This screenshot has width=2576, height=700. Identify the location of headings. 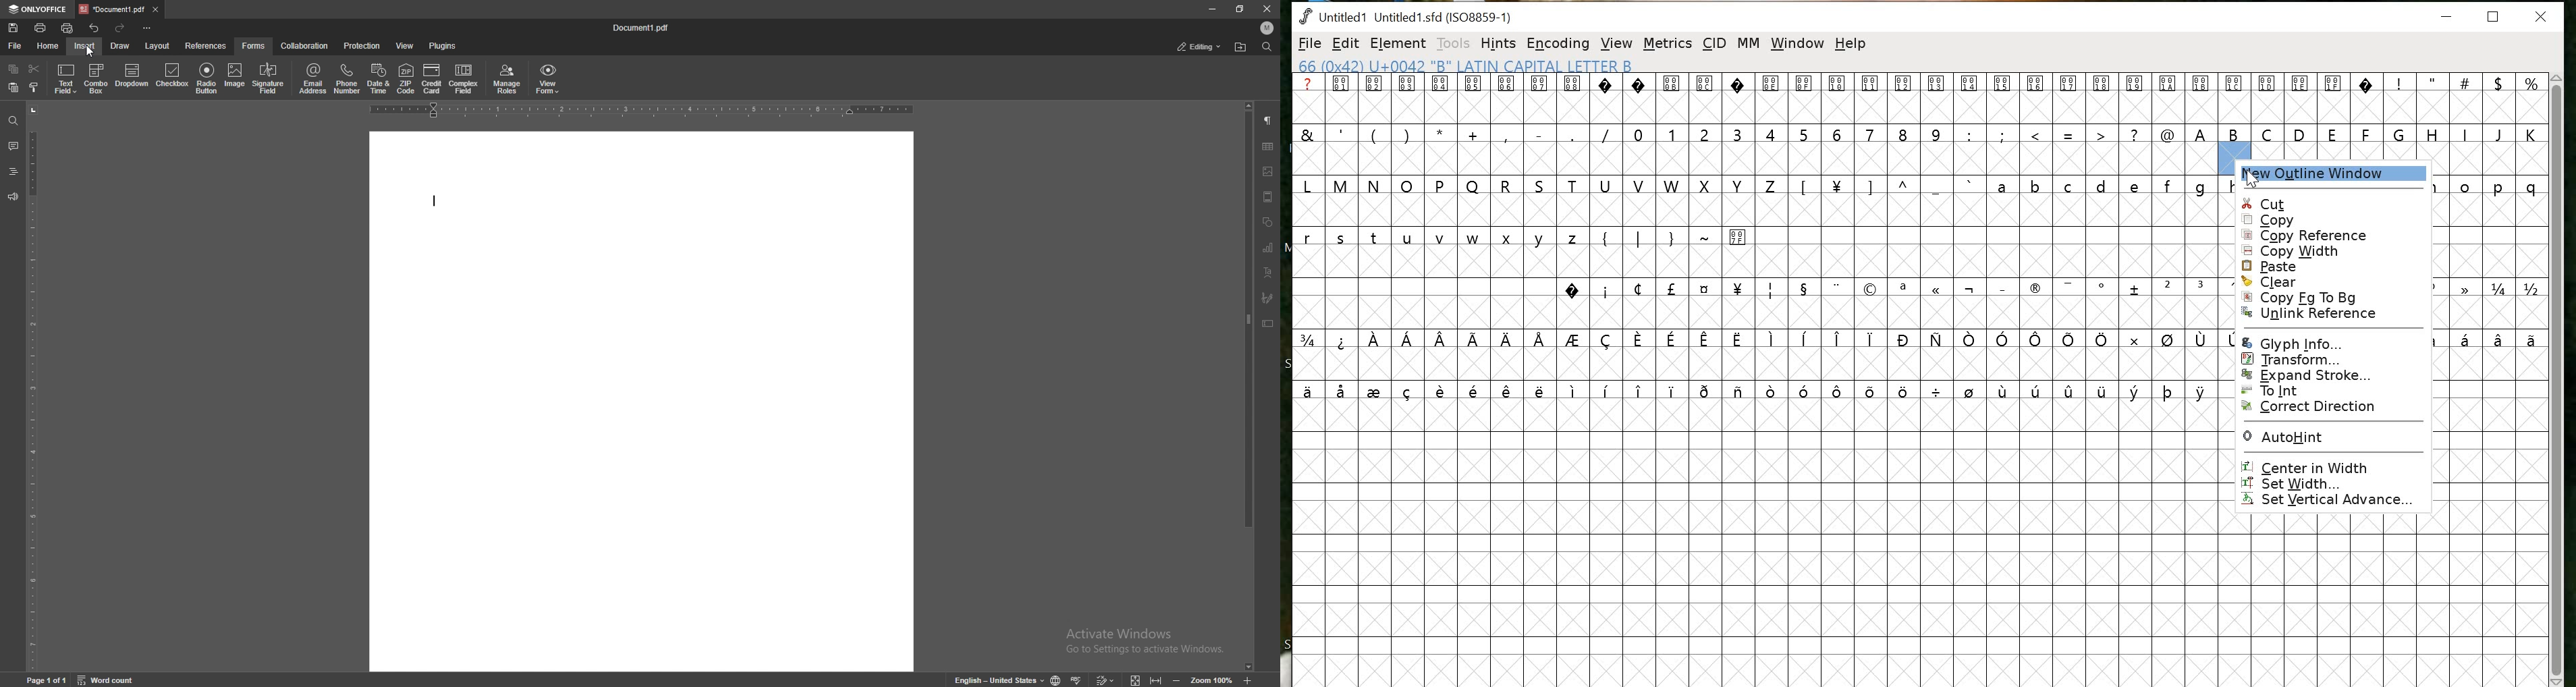
(13, 171).